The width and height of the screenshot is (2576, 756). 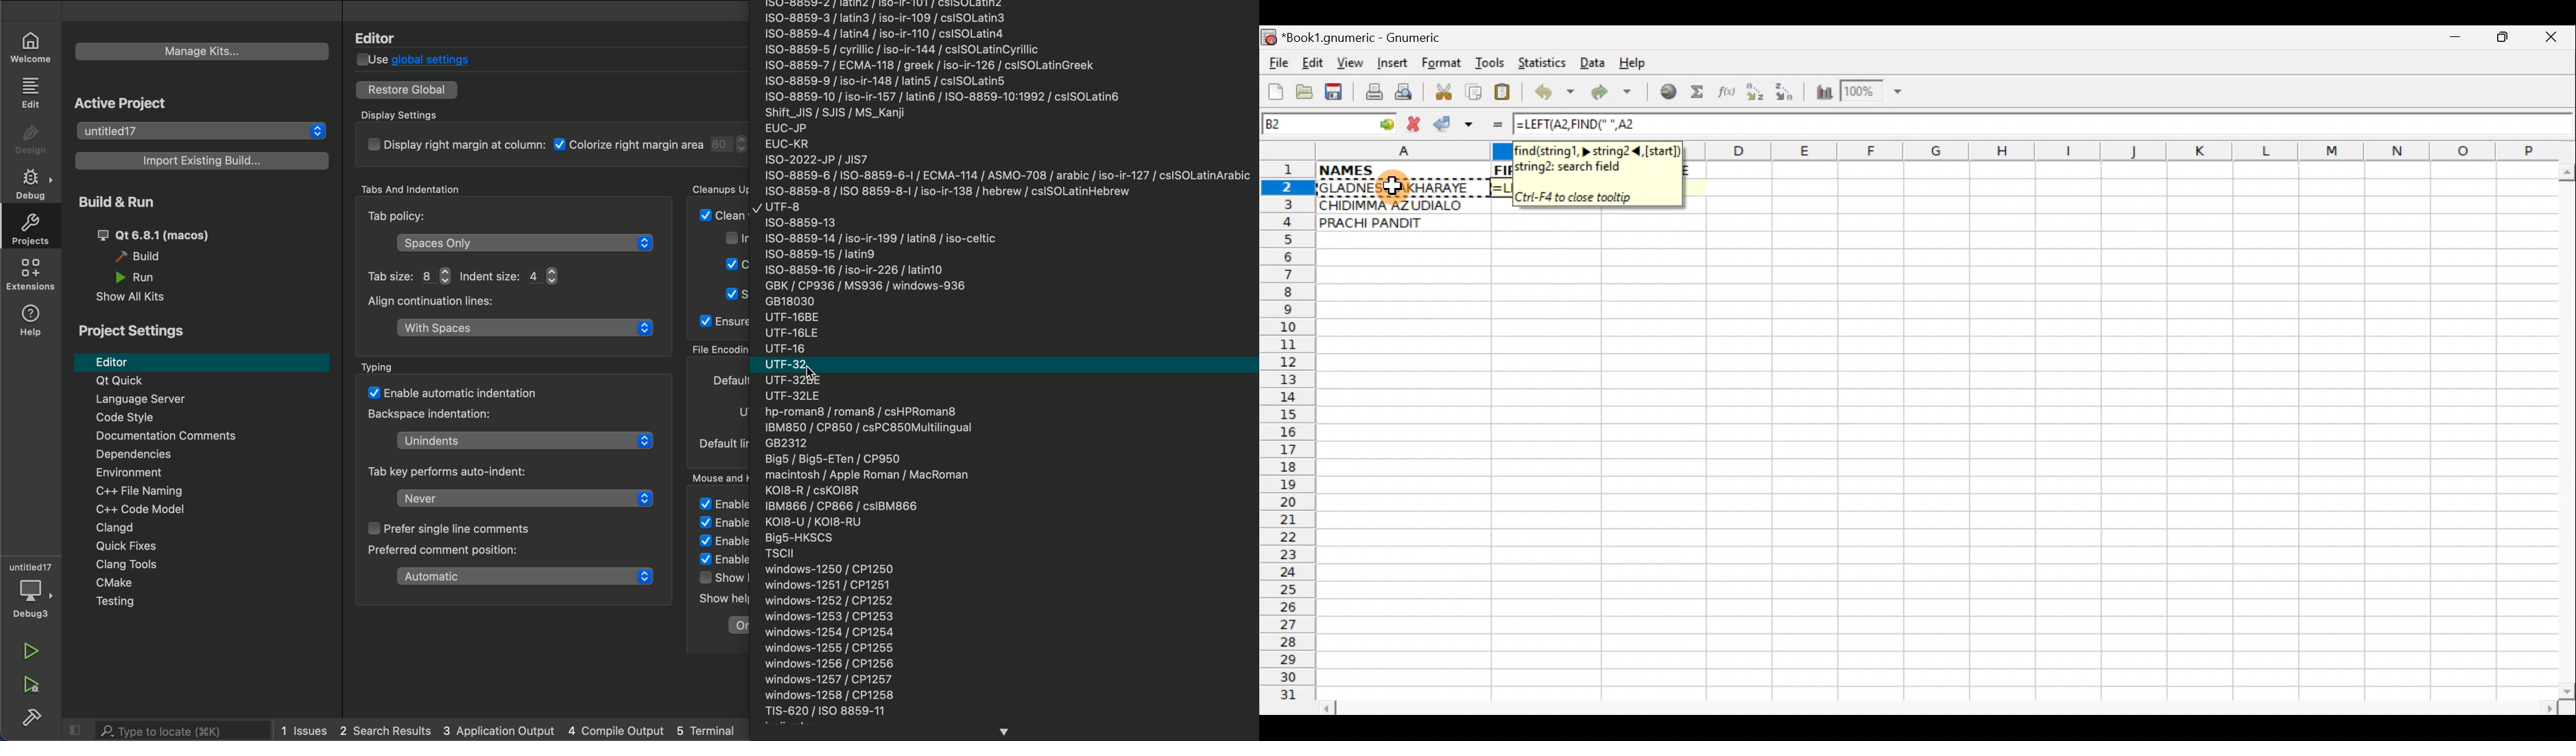 What do you see at coordinates (743, 412) in the screenshot?
I see `UTF-8 BOM` at bounding box center [743, 412].